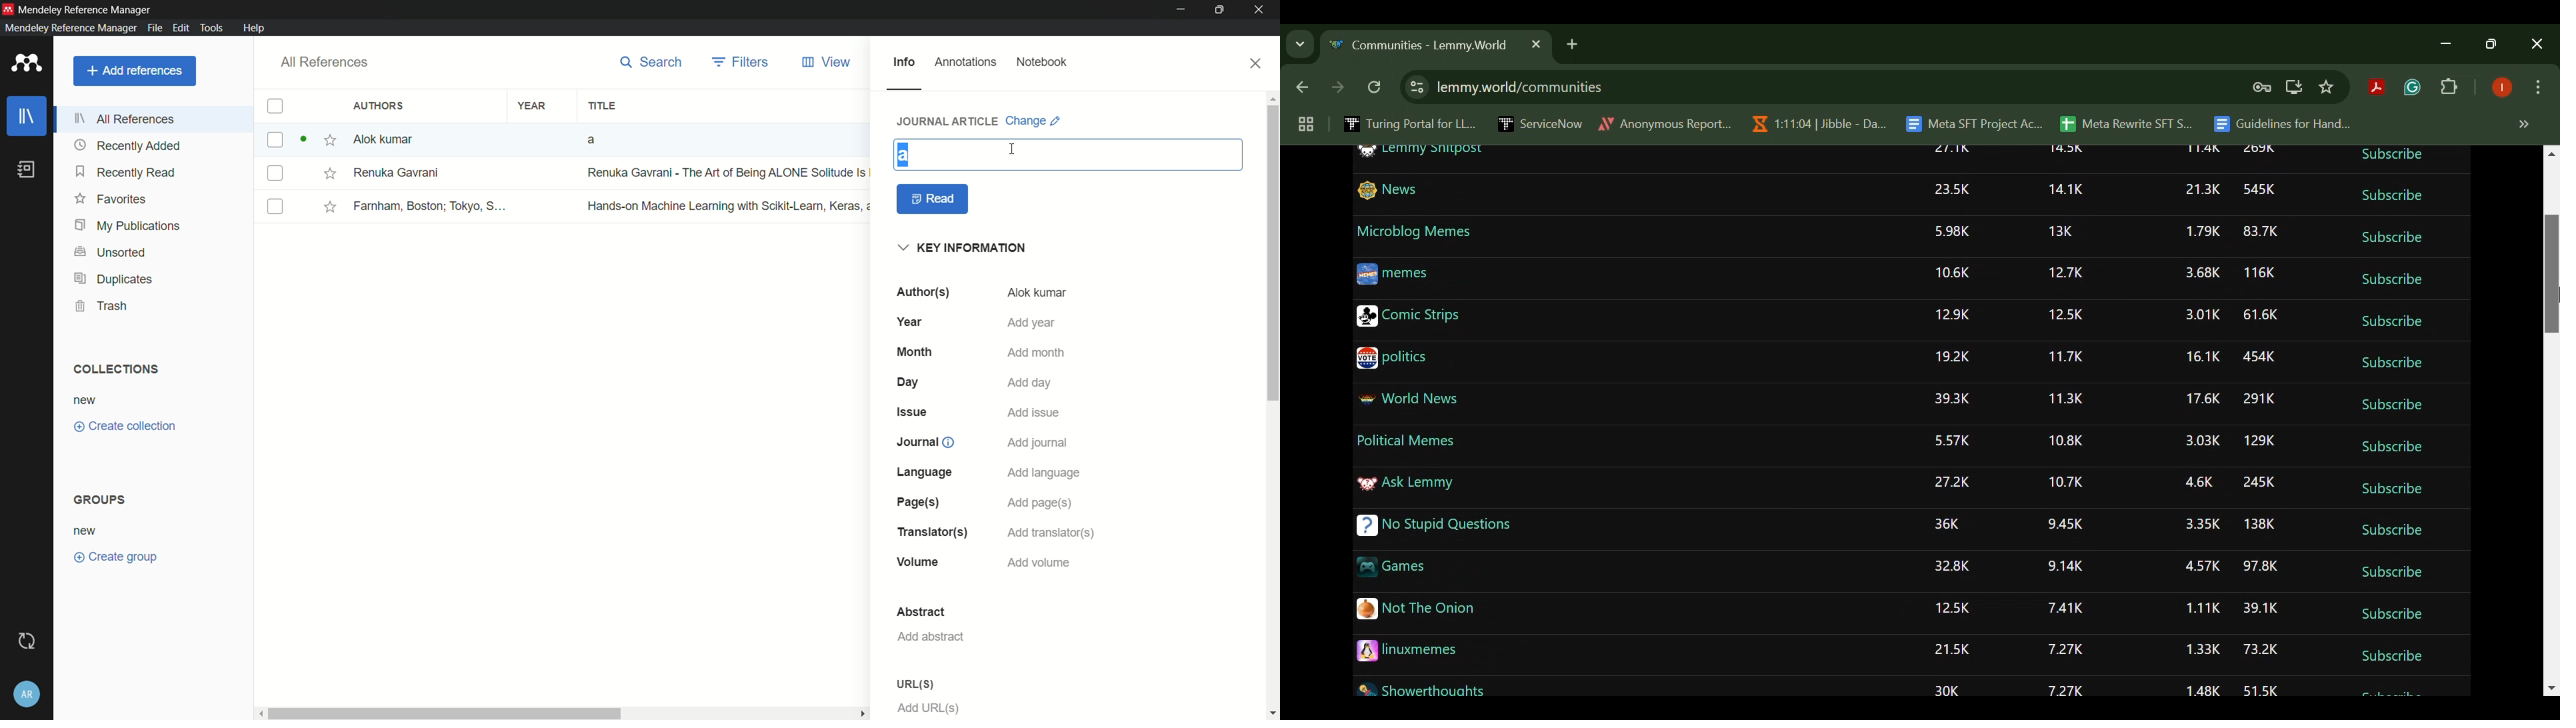 The image size is (2576, 728). Describe the element at coordinates (2063, 607) in the screenshot. I see `7.41K` at that location.